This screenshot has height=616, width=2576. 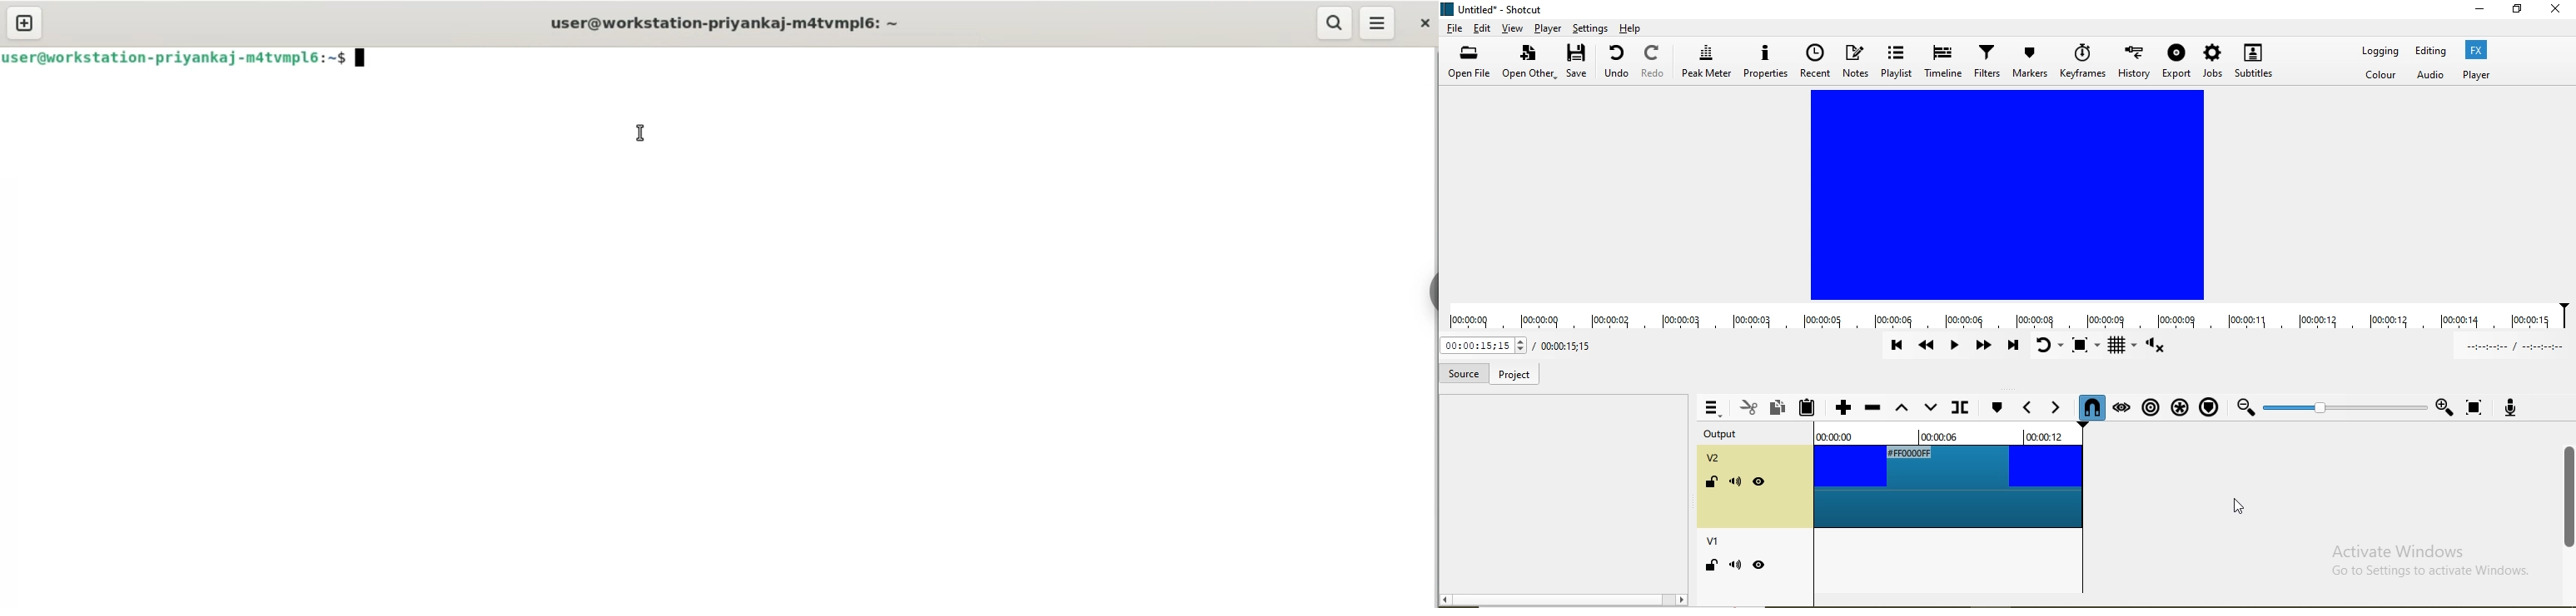 I want to click on Editing, so click(x=2430, y=51).